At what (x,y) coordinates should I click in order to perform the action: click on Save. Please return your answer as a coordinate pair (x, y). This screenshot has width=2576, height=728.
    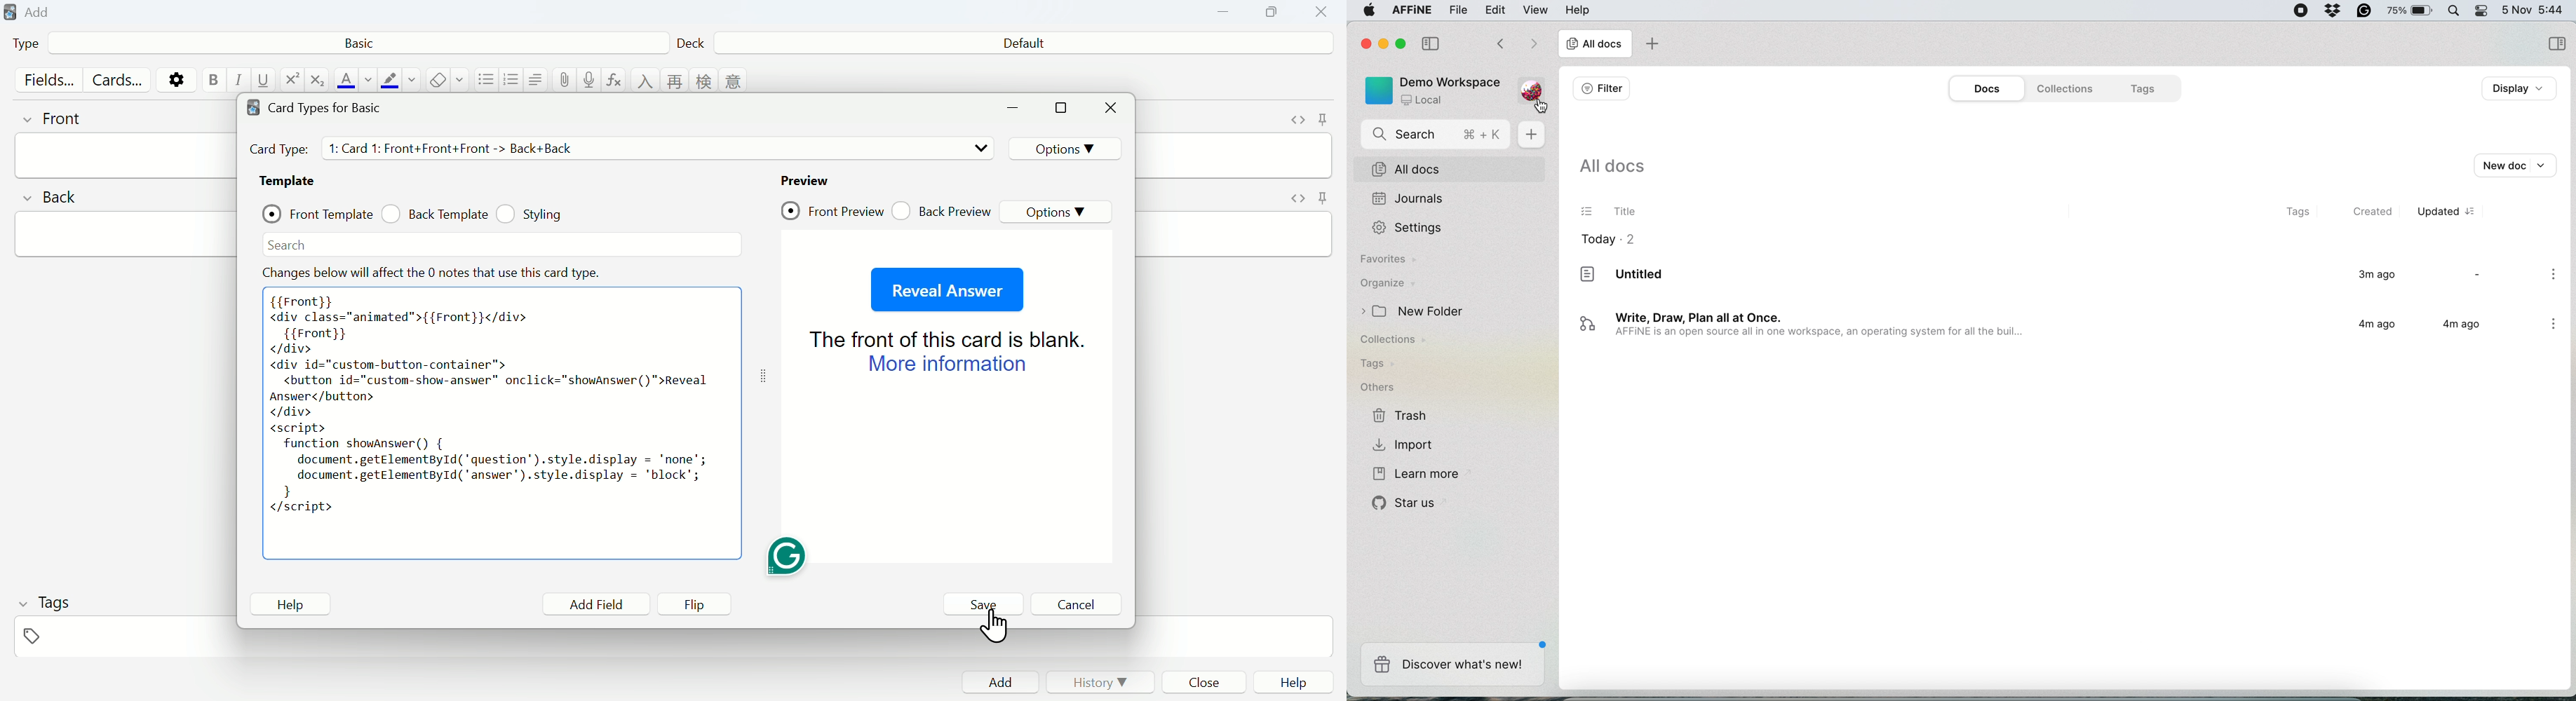
    Looking at the image, I should click on (983, 605).